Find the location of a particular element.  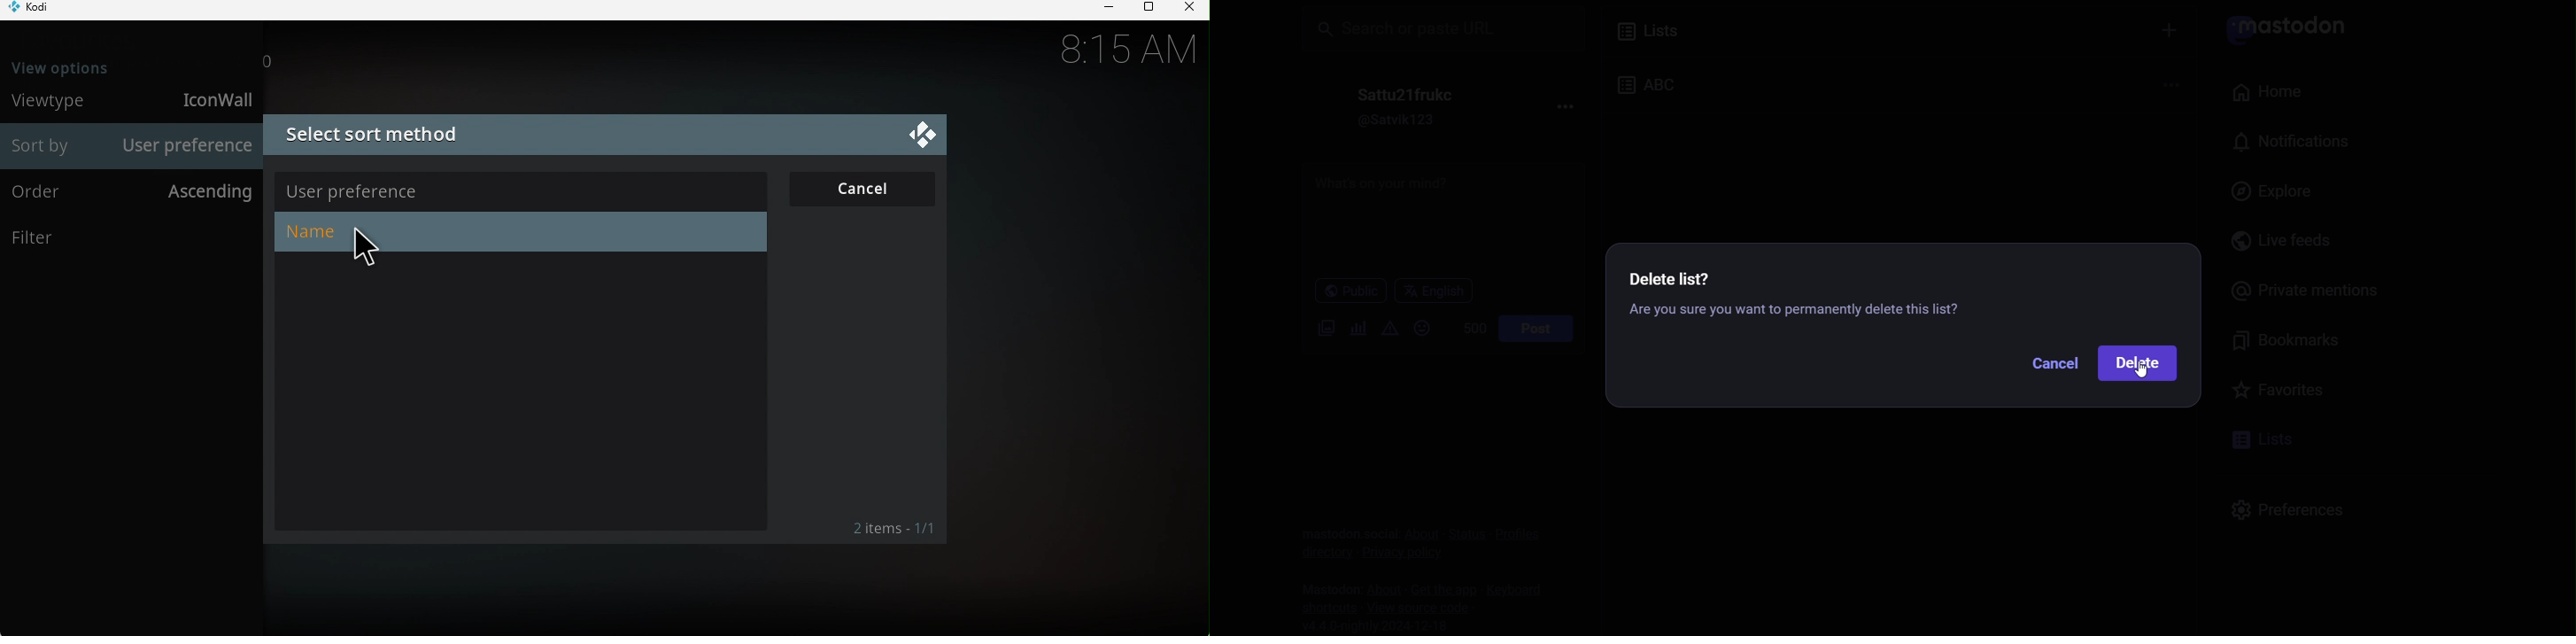

Cancel is located at coordinates (863, 186).